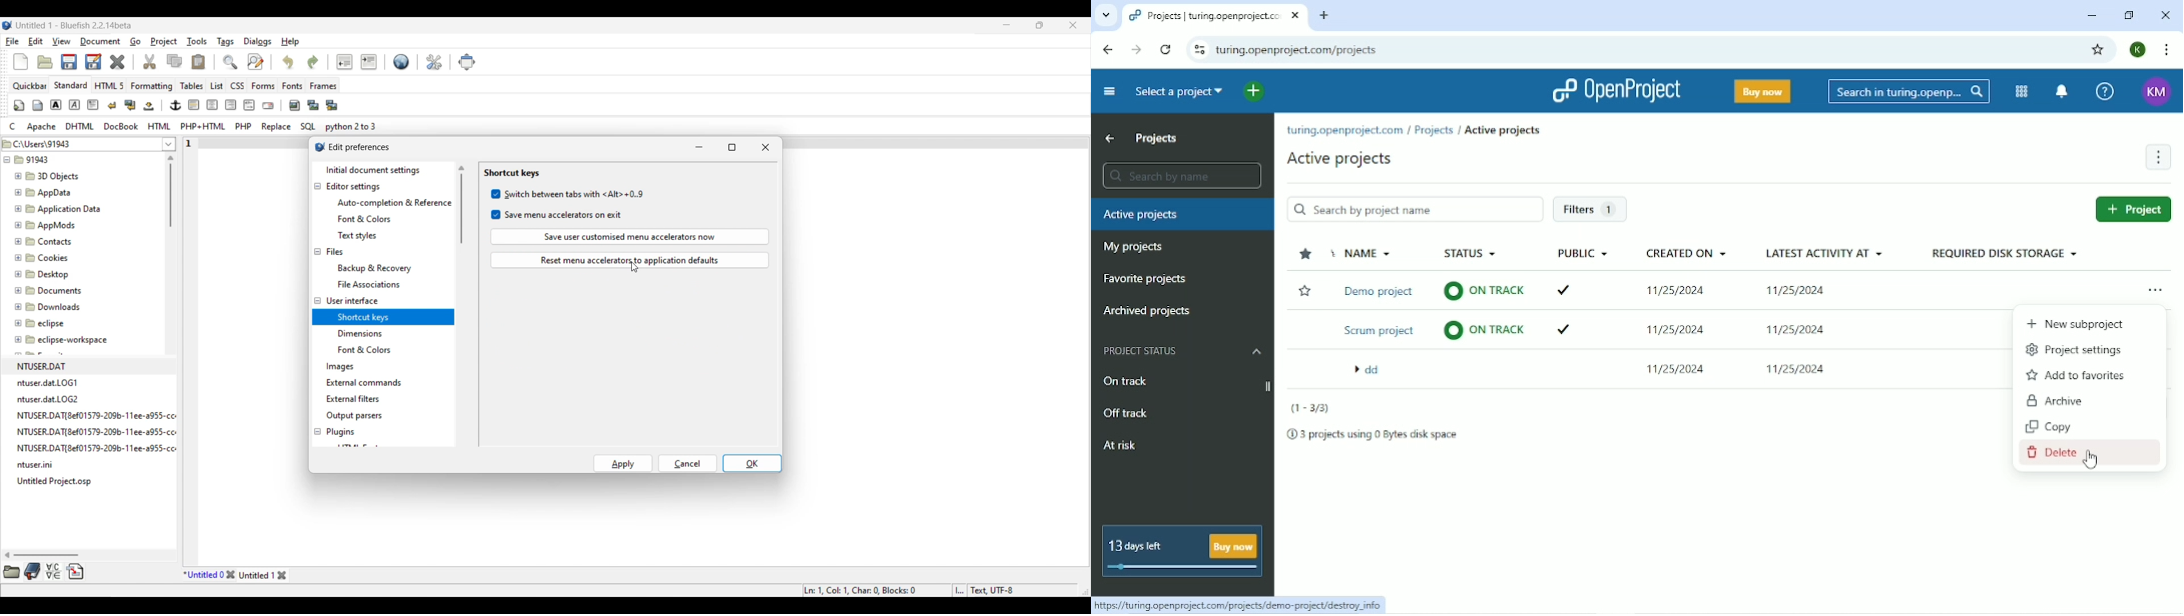 Image resolution: width=2184 pixels, height=616 pixels. I want to click on Go menu, so click(135, 42).